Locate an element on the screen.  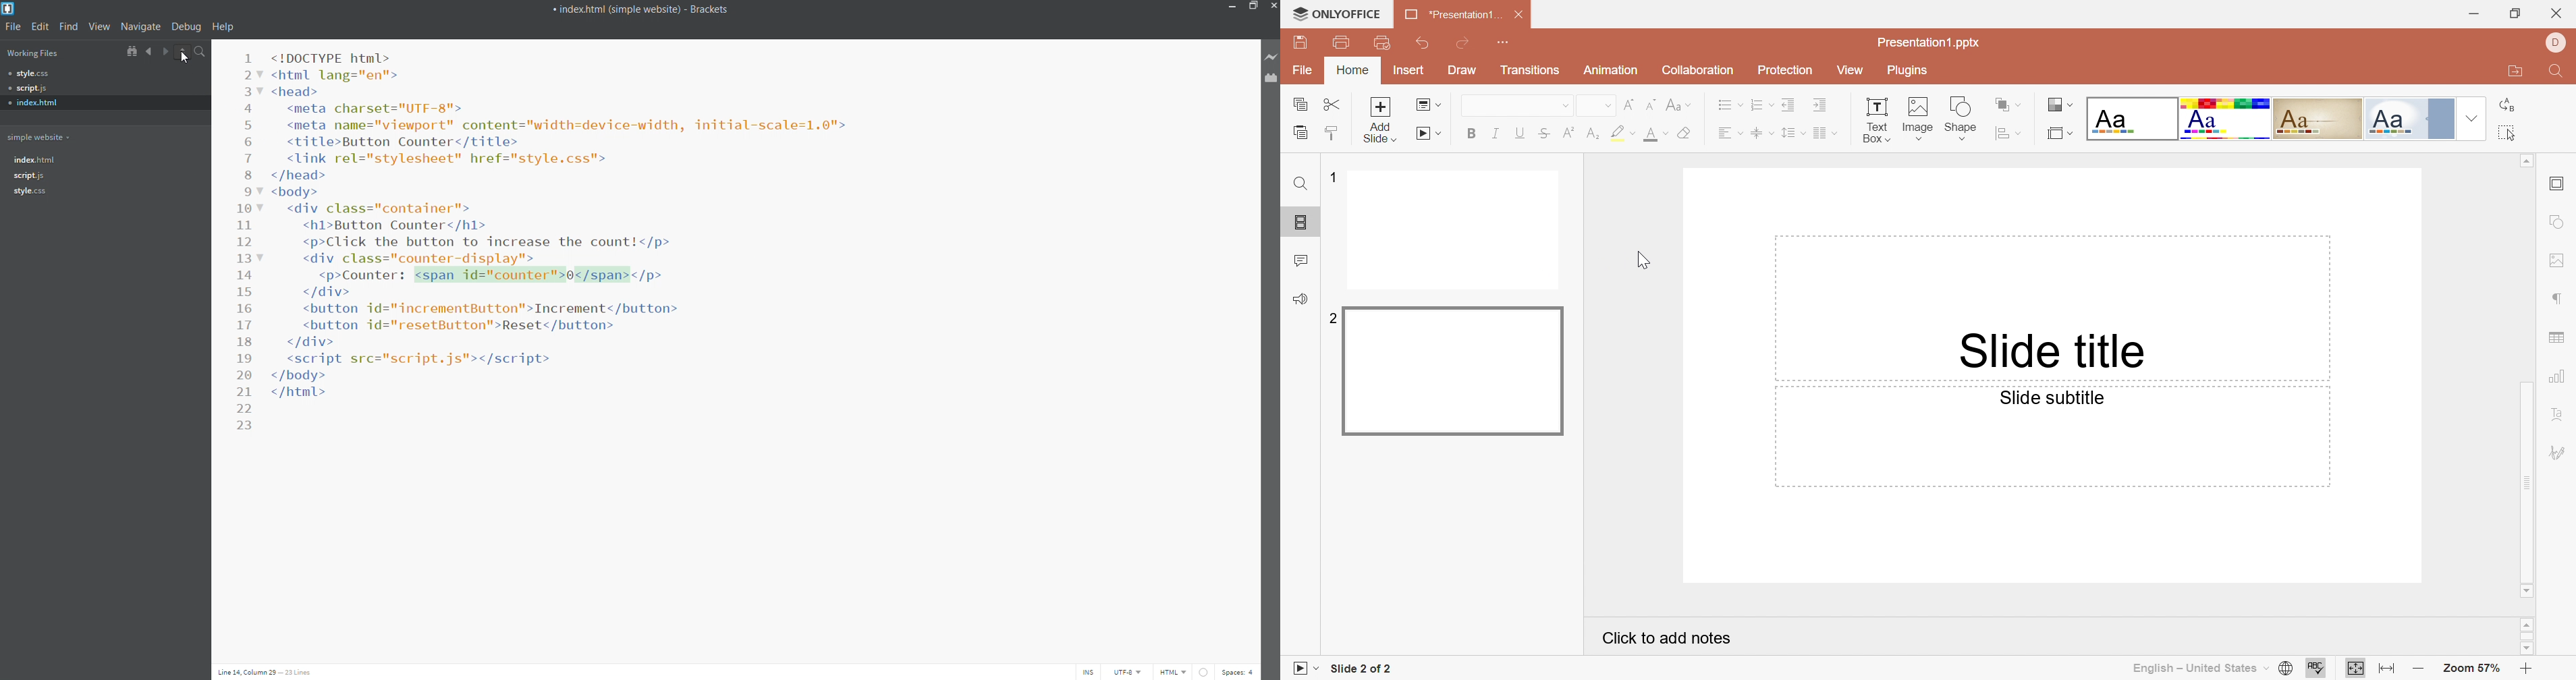
Transitions is located at coordinates (1532, 72).